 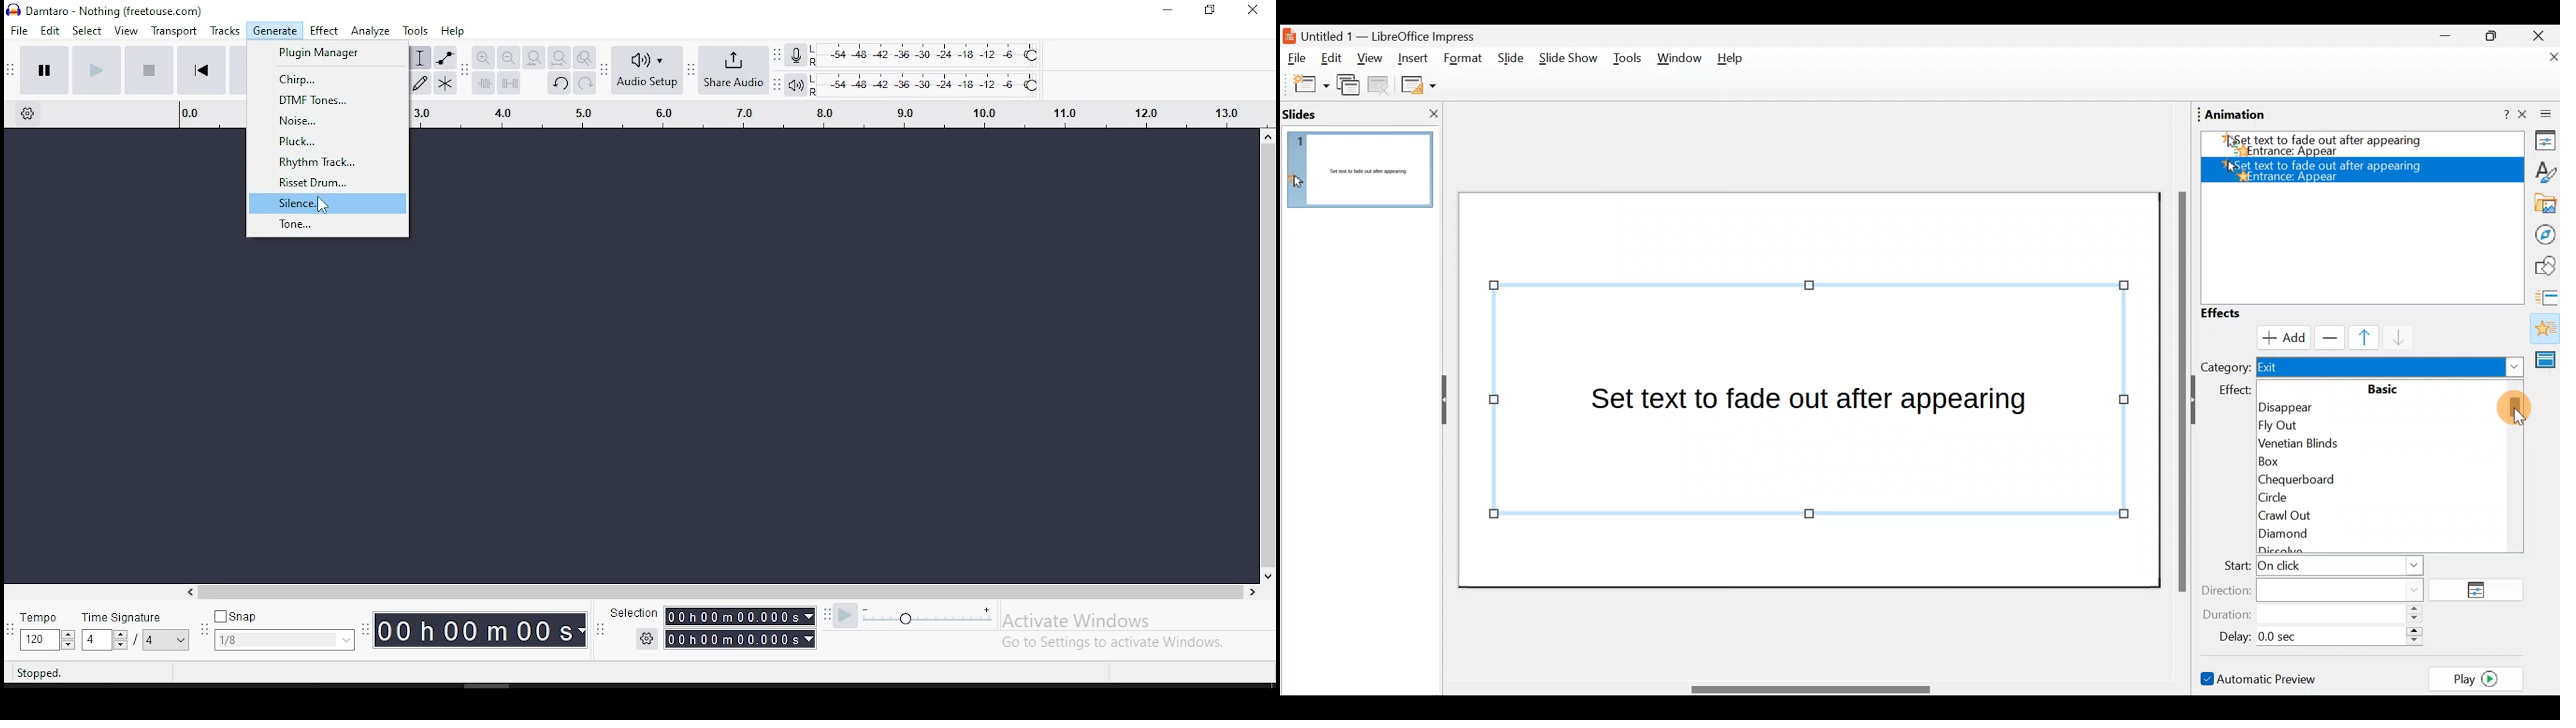 What do you see at coordinates (2541, 233) in the screenshot?
I see `Navigator` at bounding box center [2541, 233].